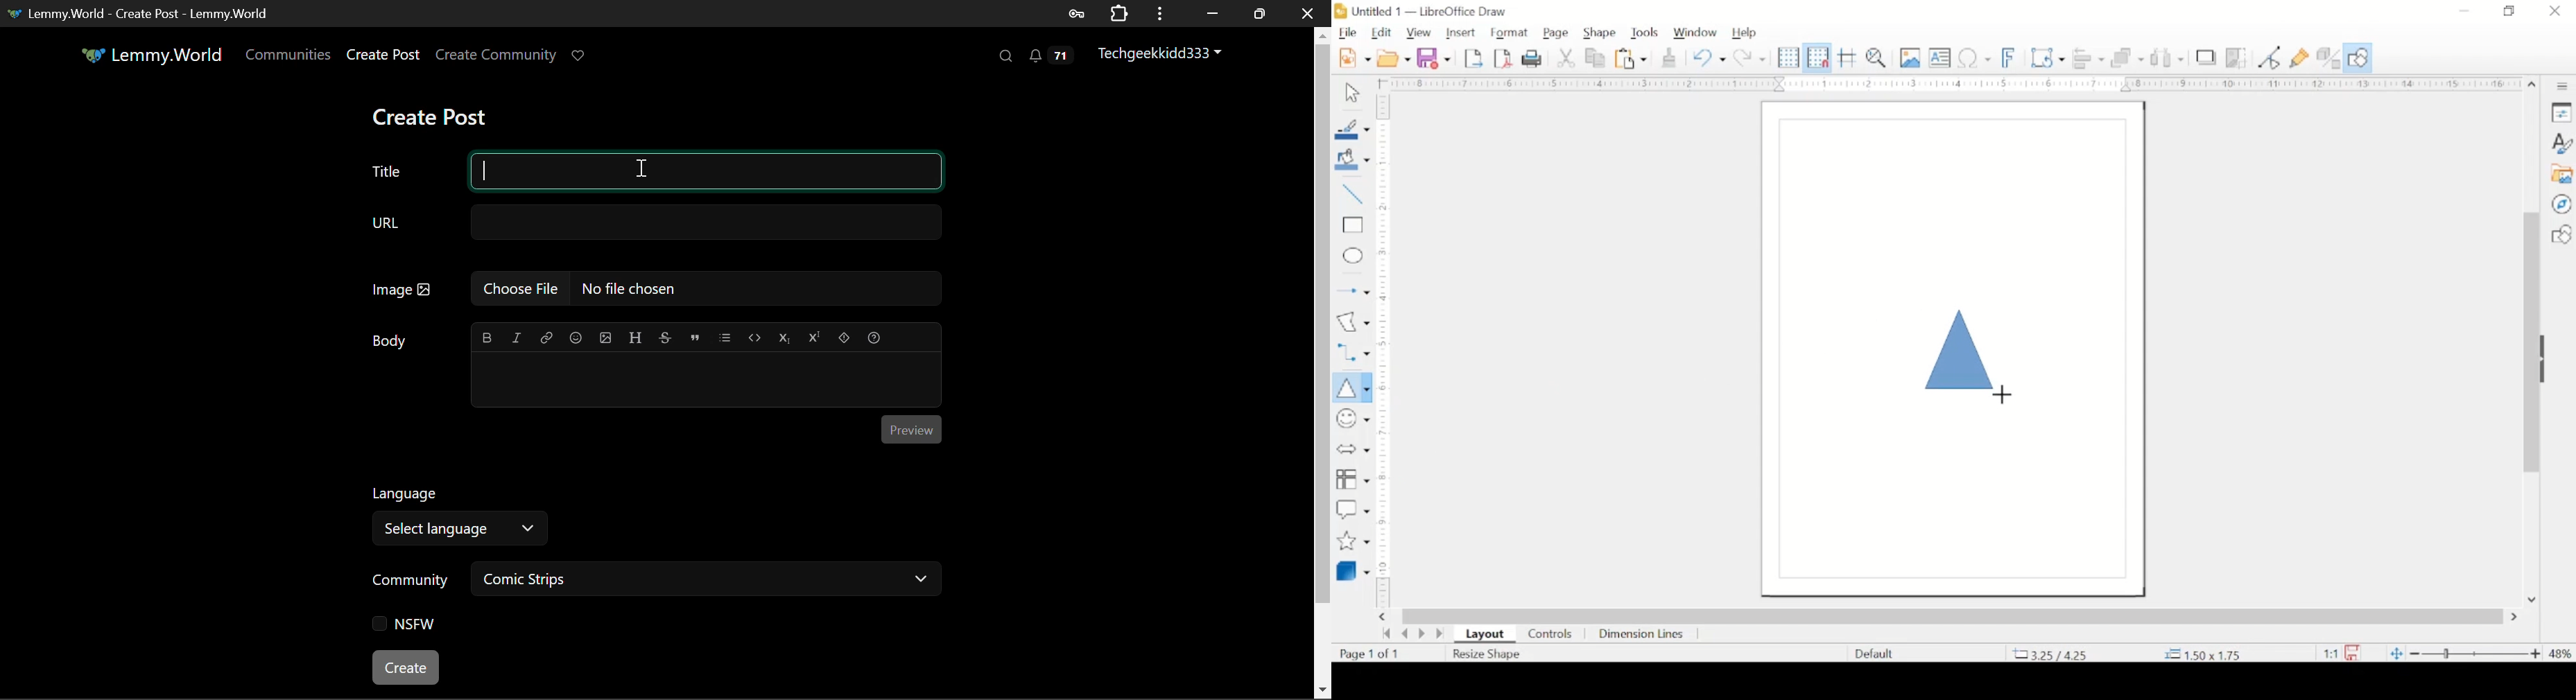  Describe the element at coordinates (1473, 58) in the screenshot. I see `export` at that location.